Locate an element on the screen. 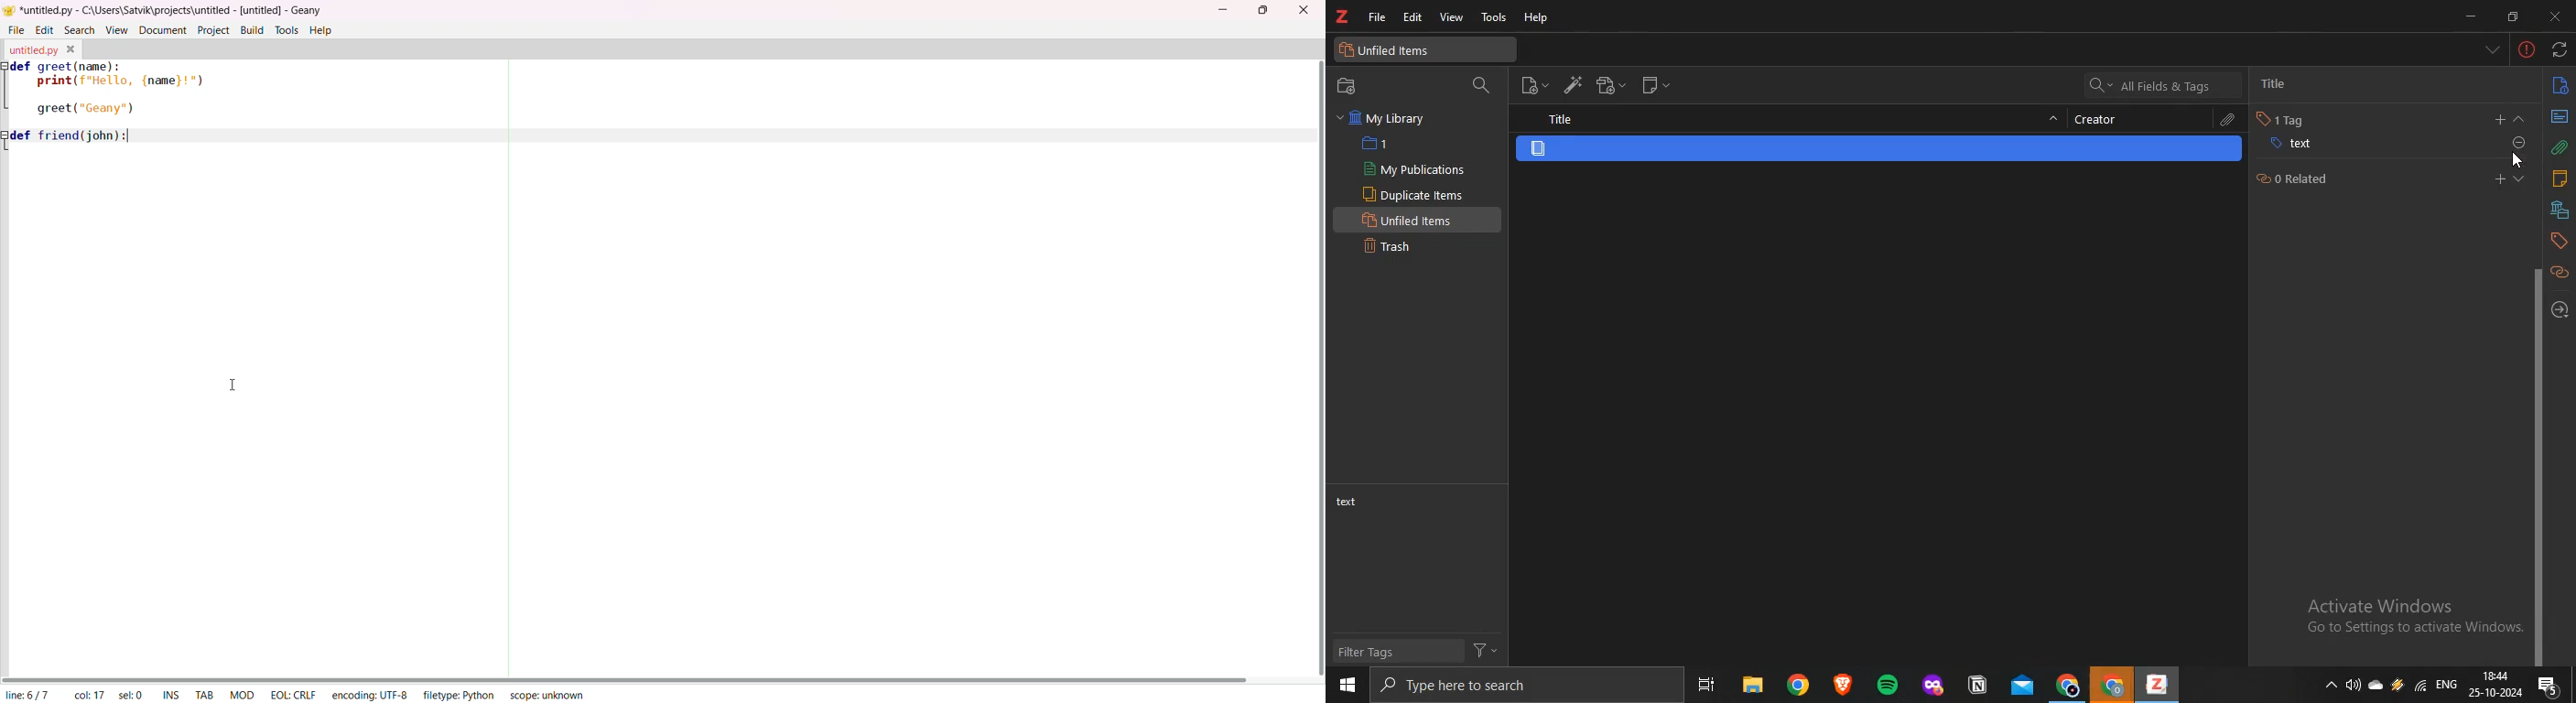 The width and height of the screenshot is (2576, 728). 1 is located at coordinates (1385, 143).